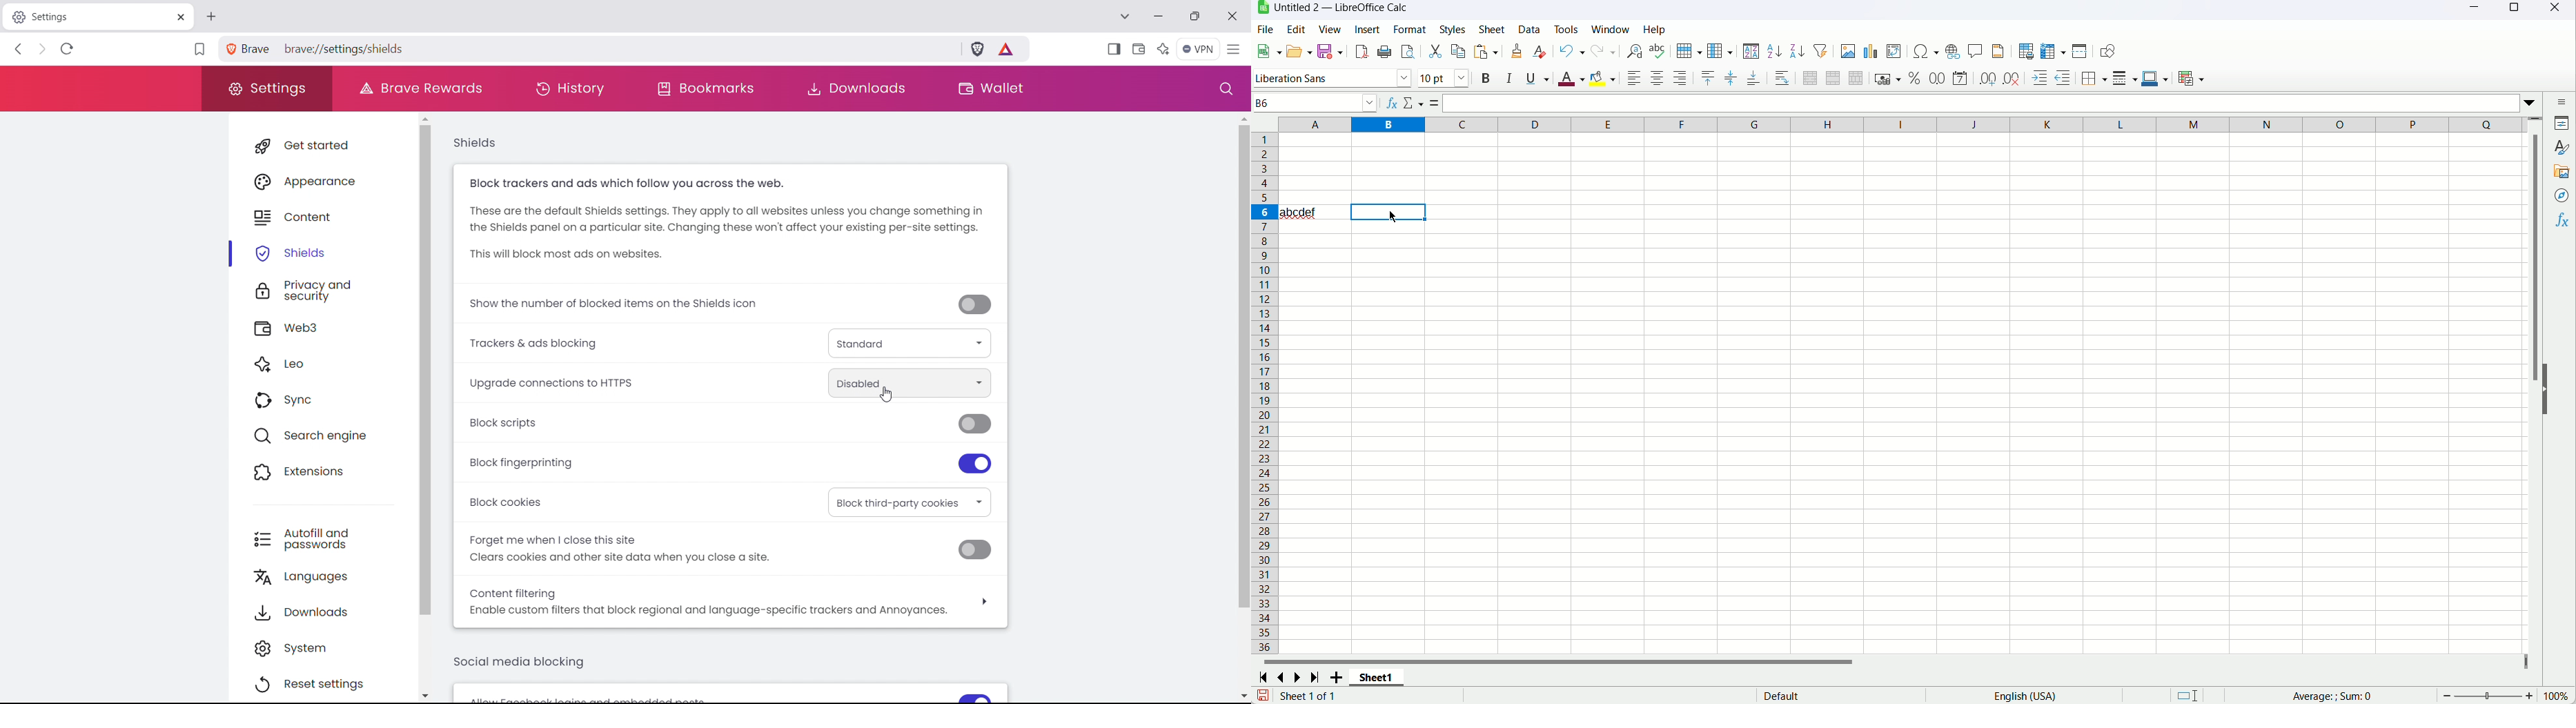  Describe the element at coordinates (2563, 102) in the screenshot. I see `sidebar settings` at that location.